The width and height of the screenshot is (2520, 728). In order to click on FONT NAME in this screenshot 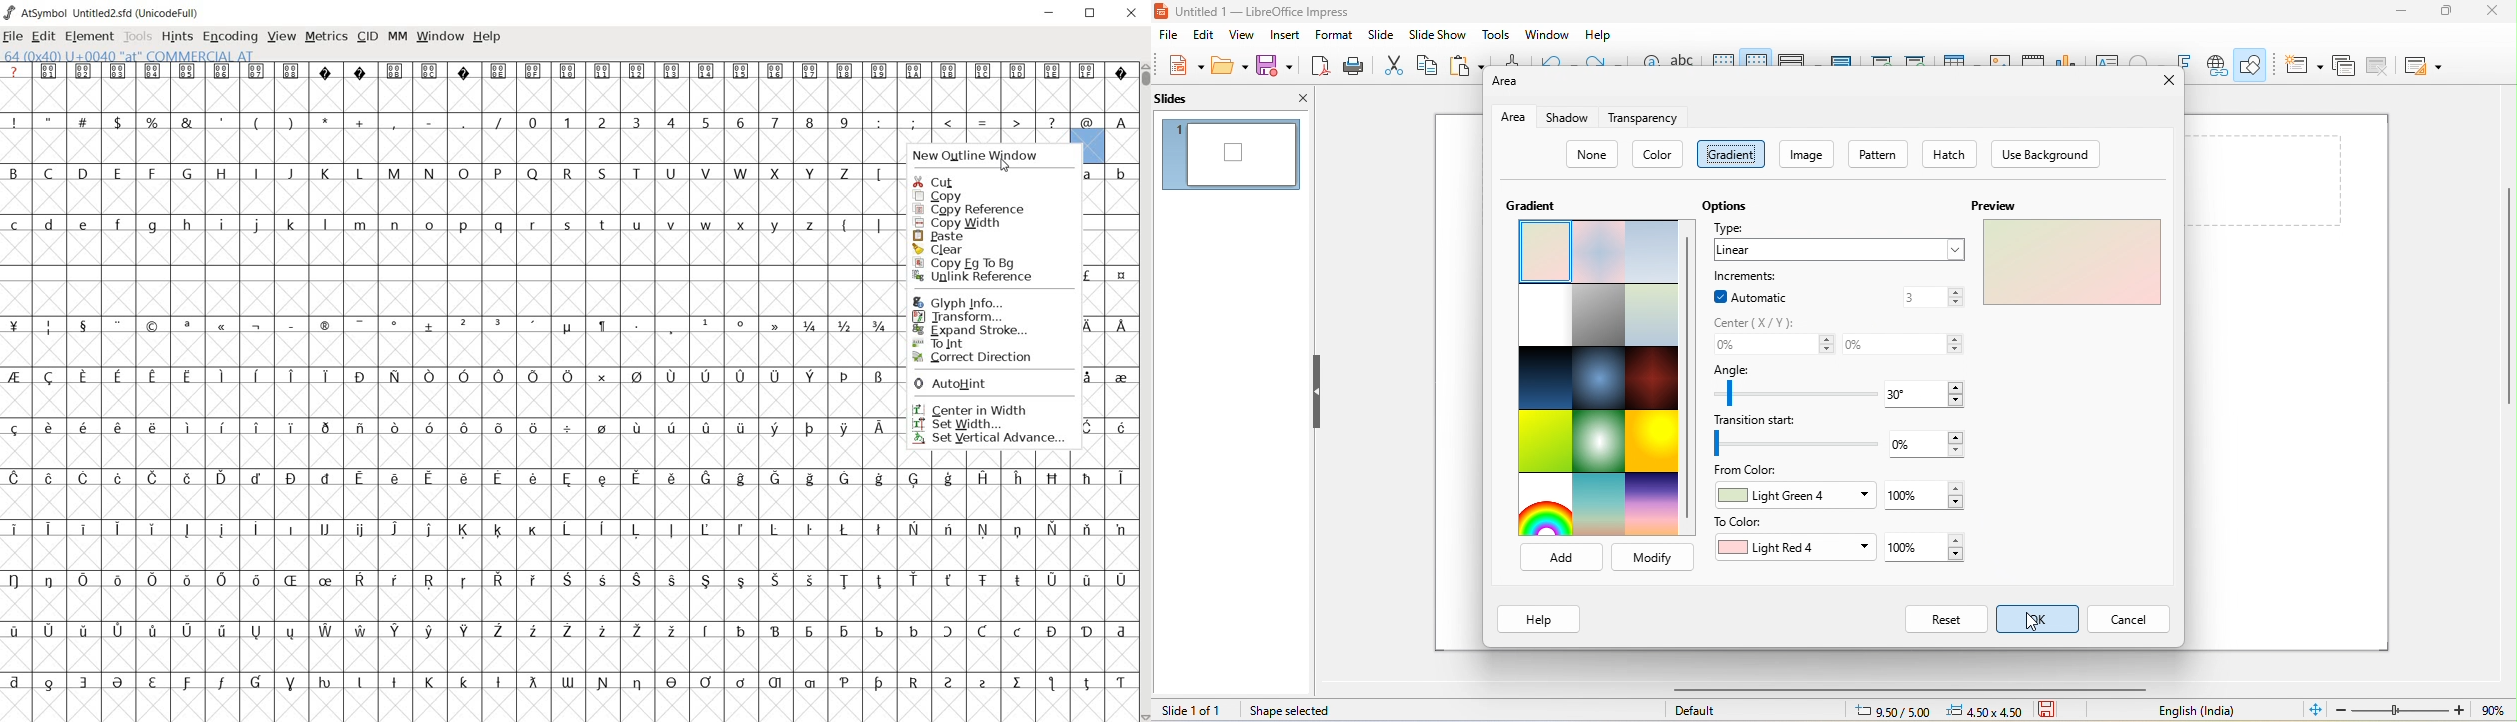, I will do `click(103, 13)`.